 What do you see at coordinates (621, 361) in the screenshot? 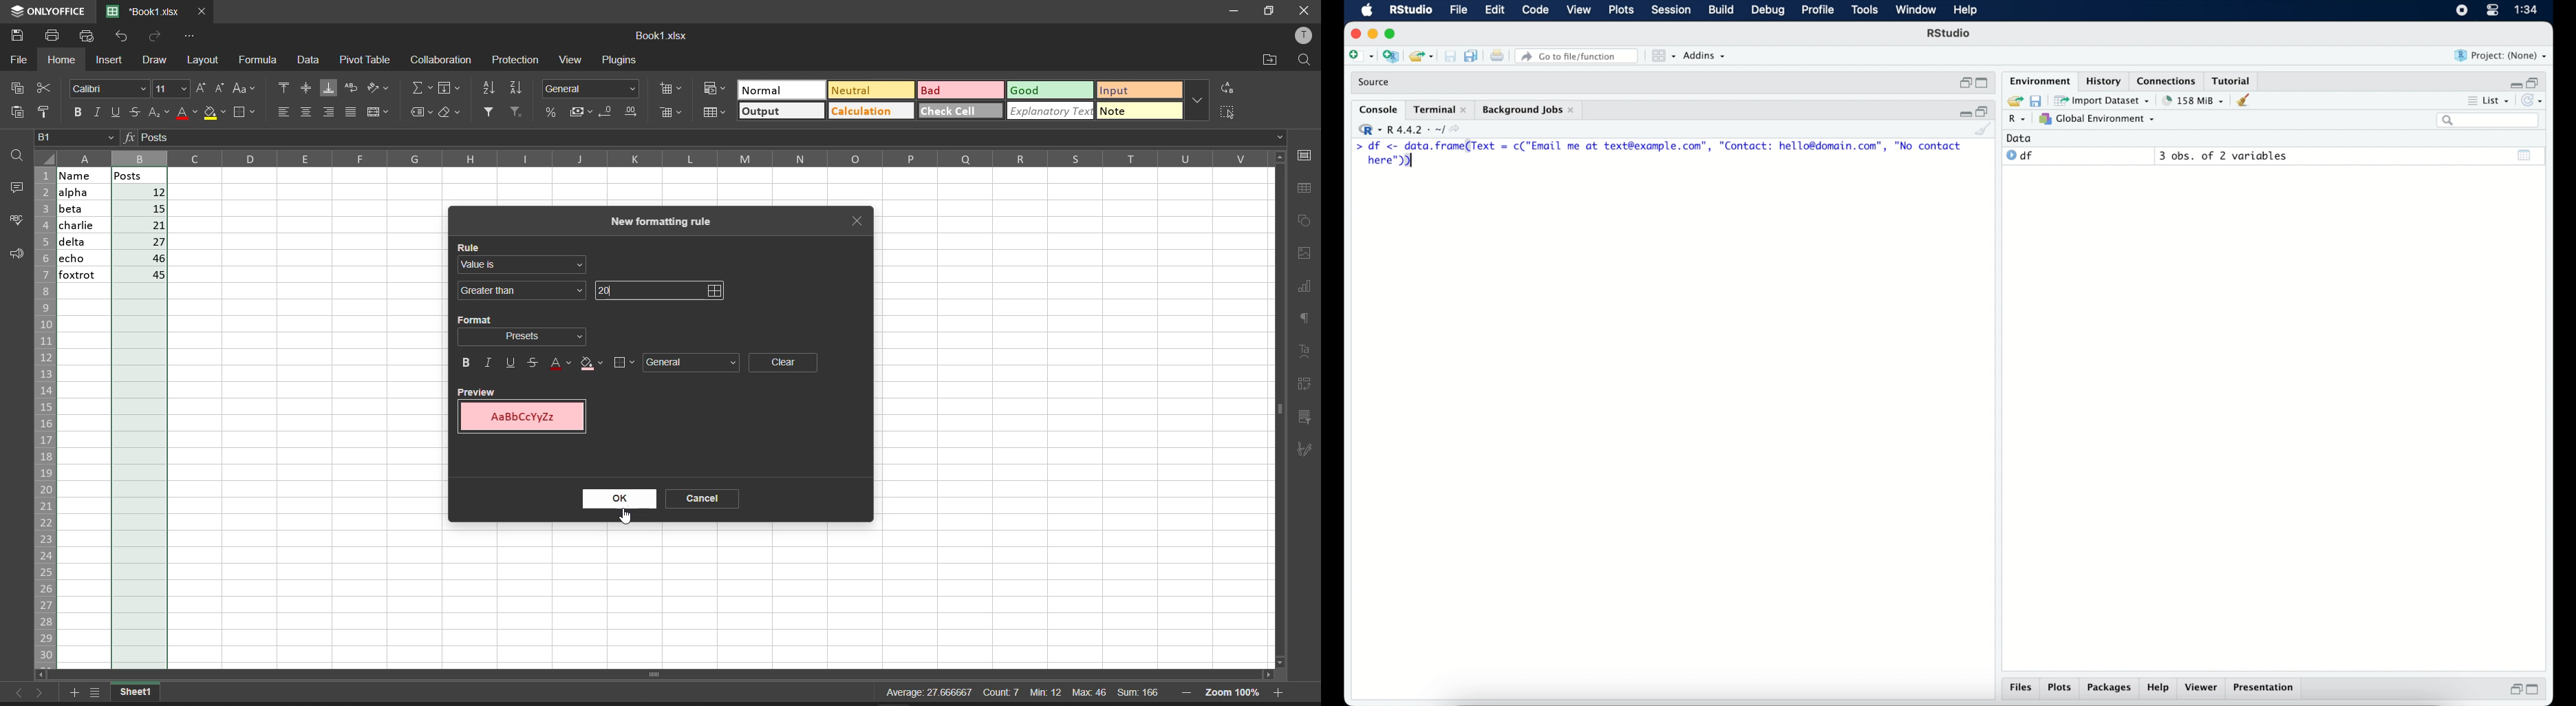
I see `borders` at bounding box center [621, 361].